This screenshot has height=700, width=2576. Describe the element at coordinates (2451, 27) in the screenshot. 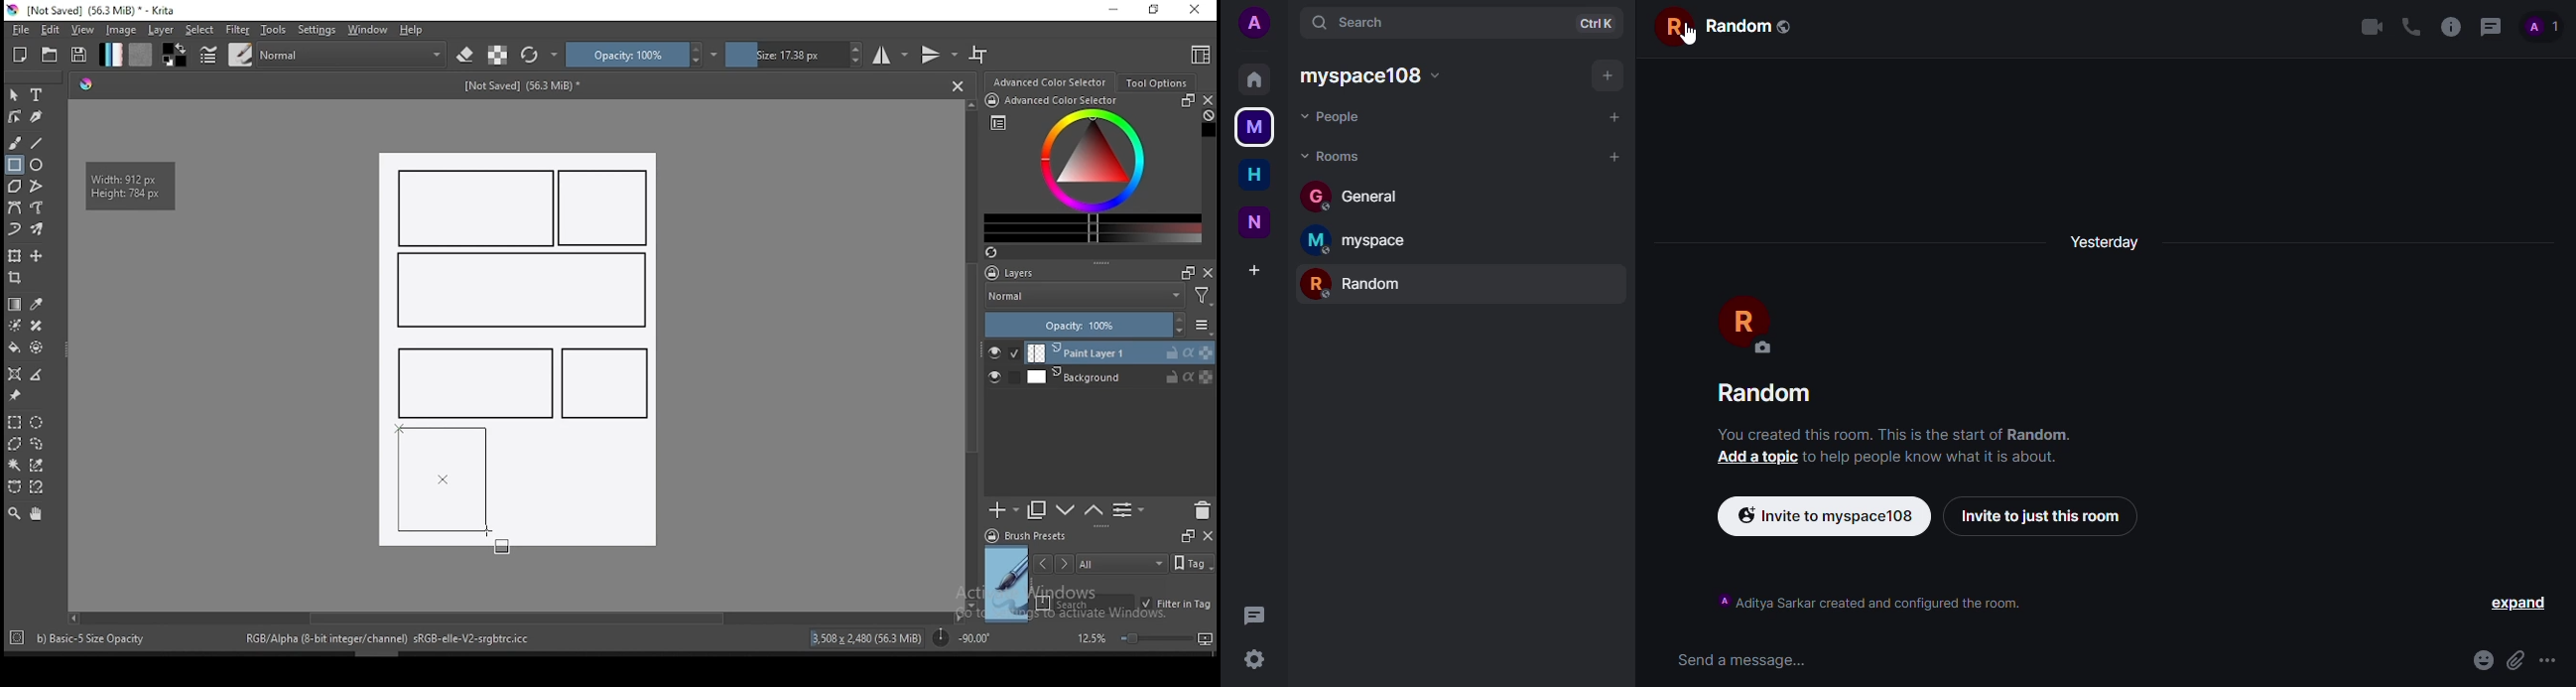

I see `info` at that location.